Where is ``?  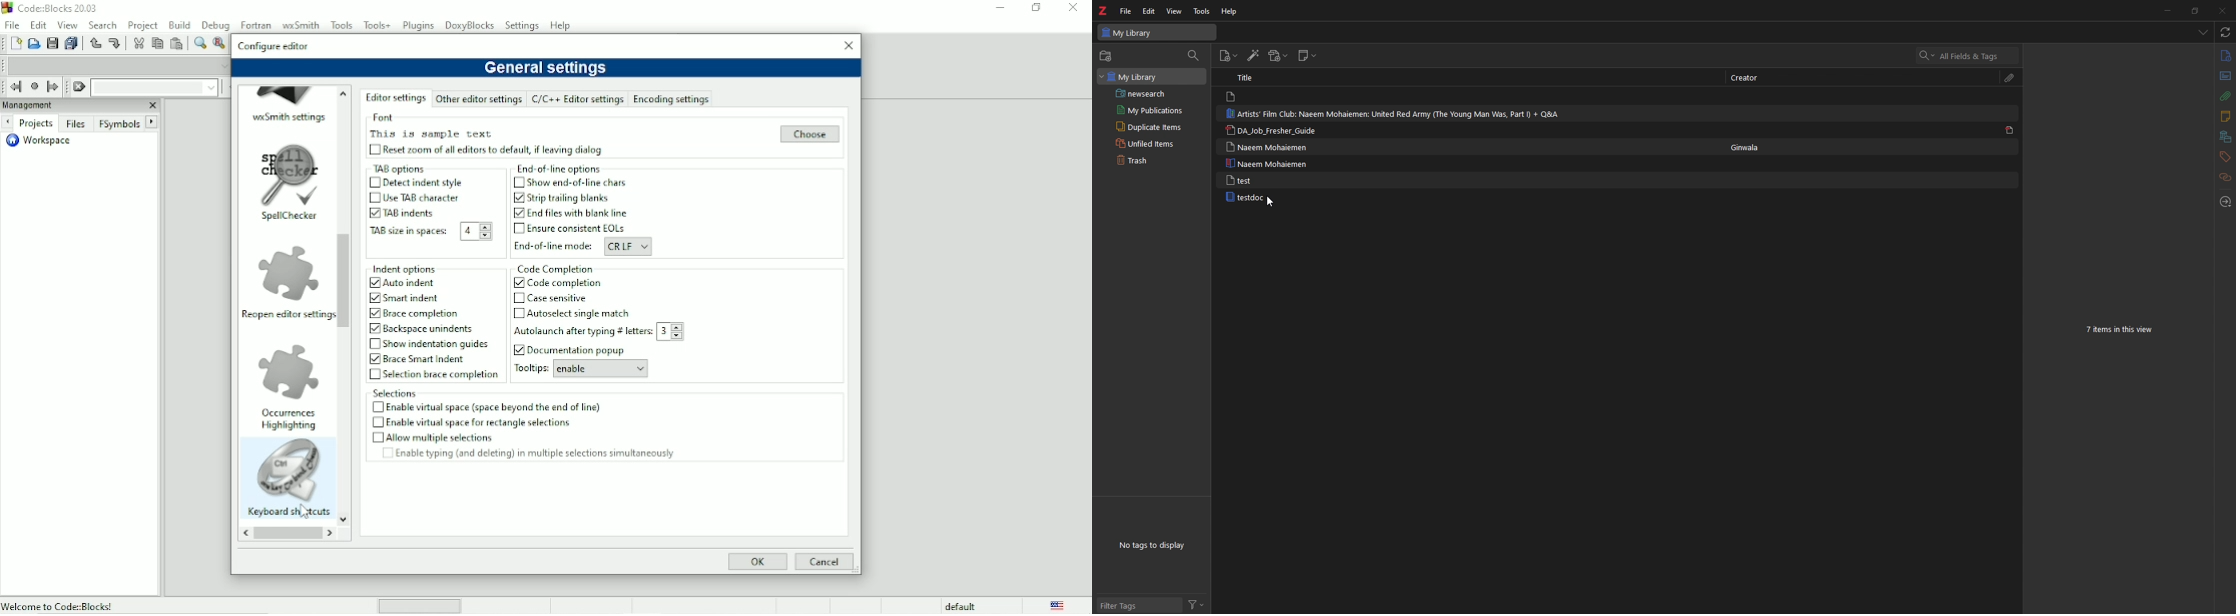
 is located at coordinates (372, 373).